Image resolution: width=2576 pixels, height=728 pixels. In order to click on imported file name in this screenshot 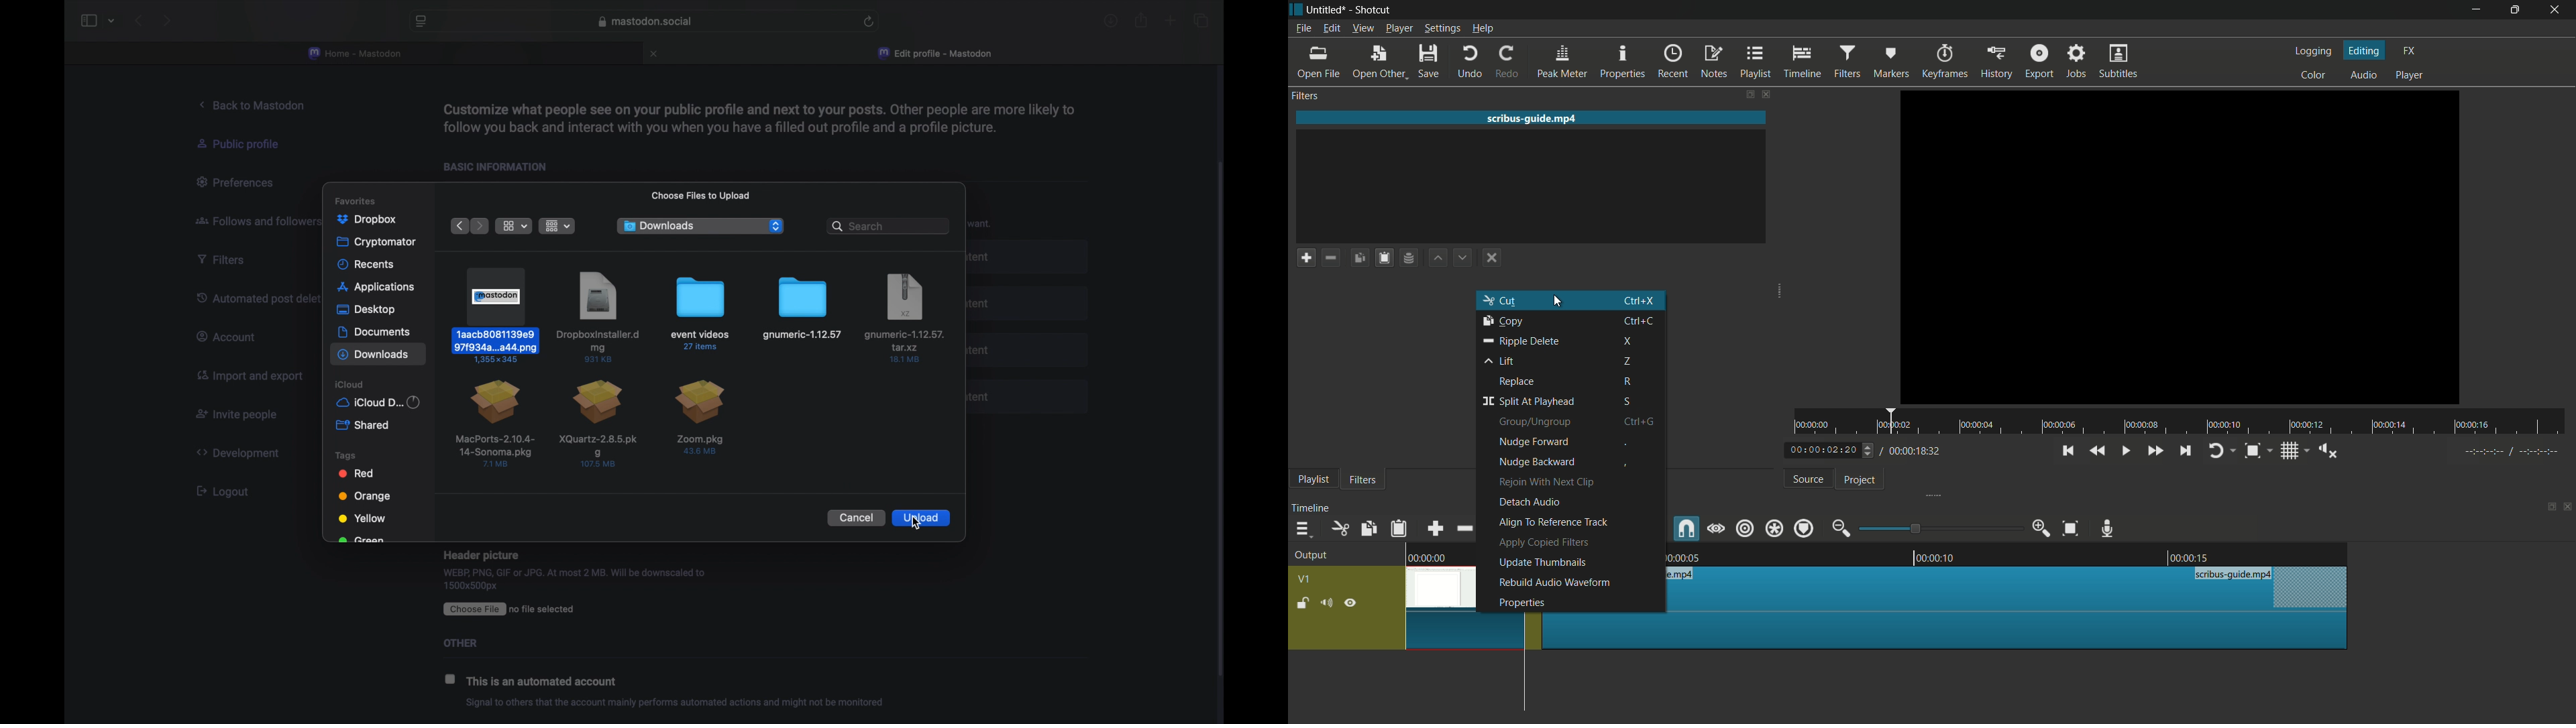, I will do `click(1532, 117)`.